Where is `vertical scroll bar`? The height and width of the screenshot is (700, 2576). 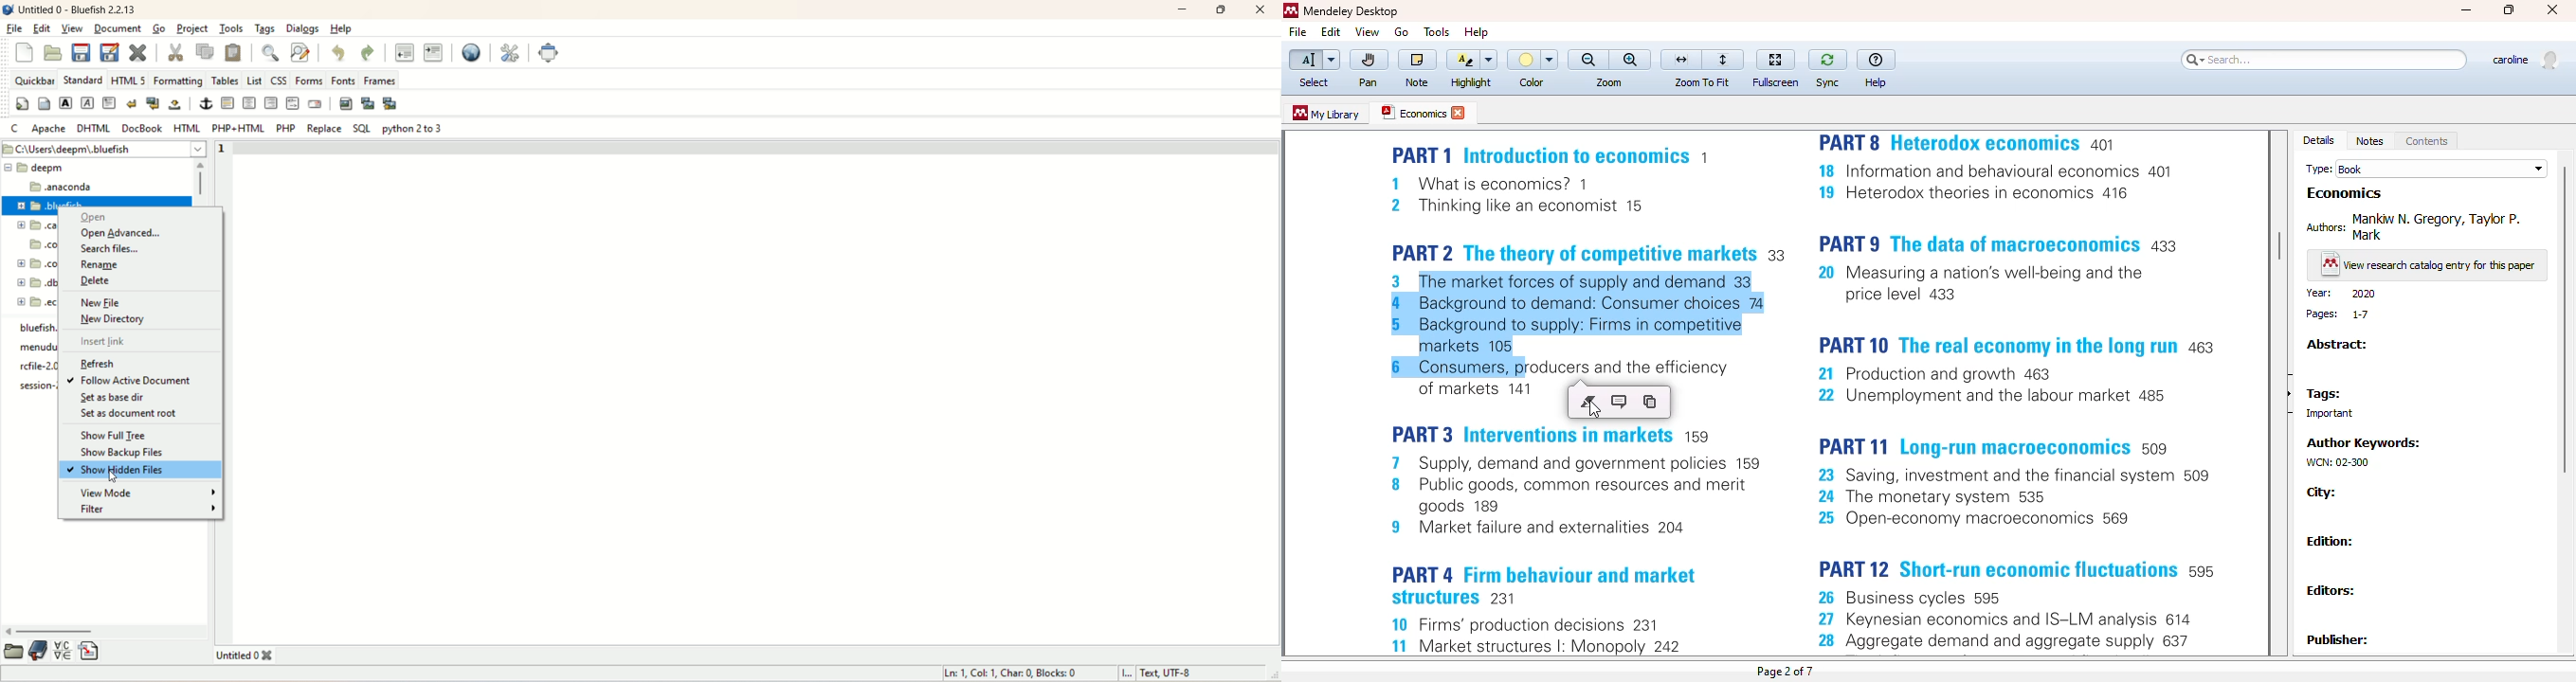
vertical scroll bar is located at coordinates (2562, 319).